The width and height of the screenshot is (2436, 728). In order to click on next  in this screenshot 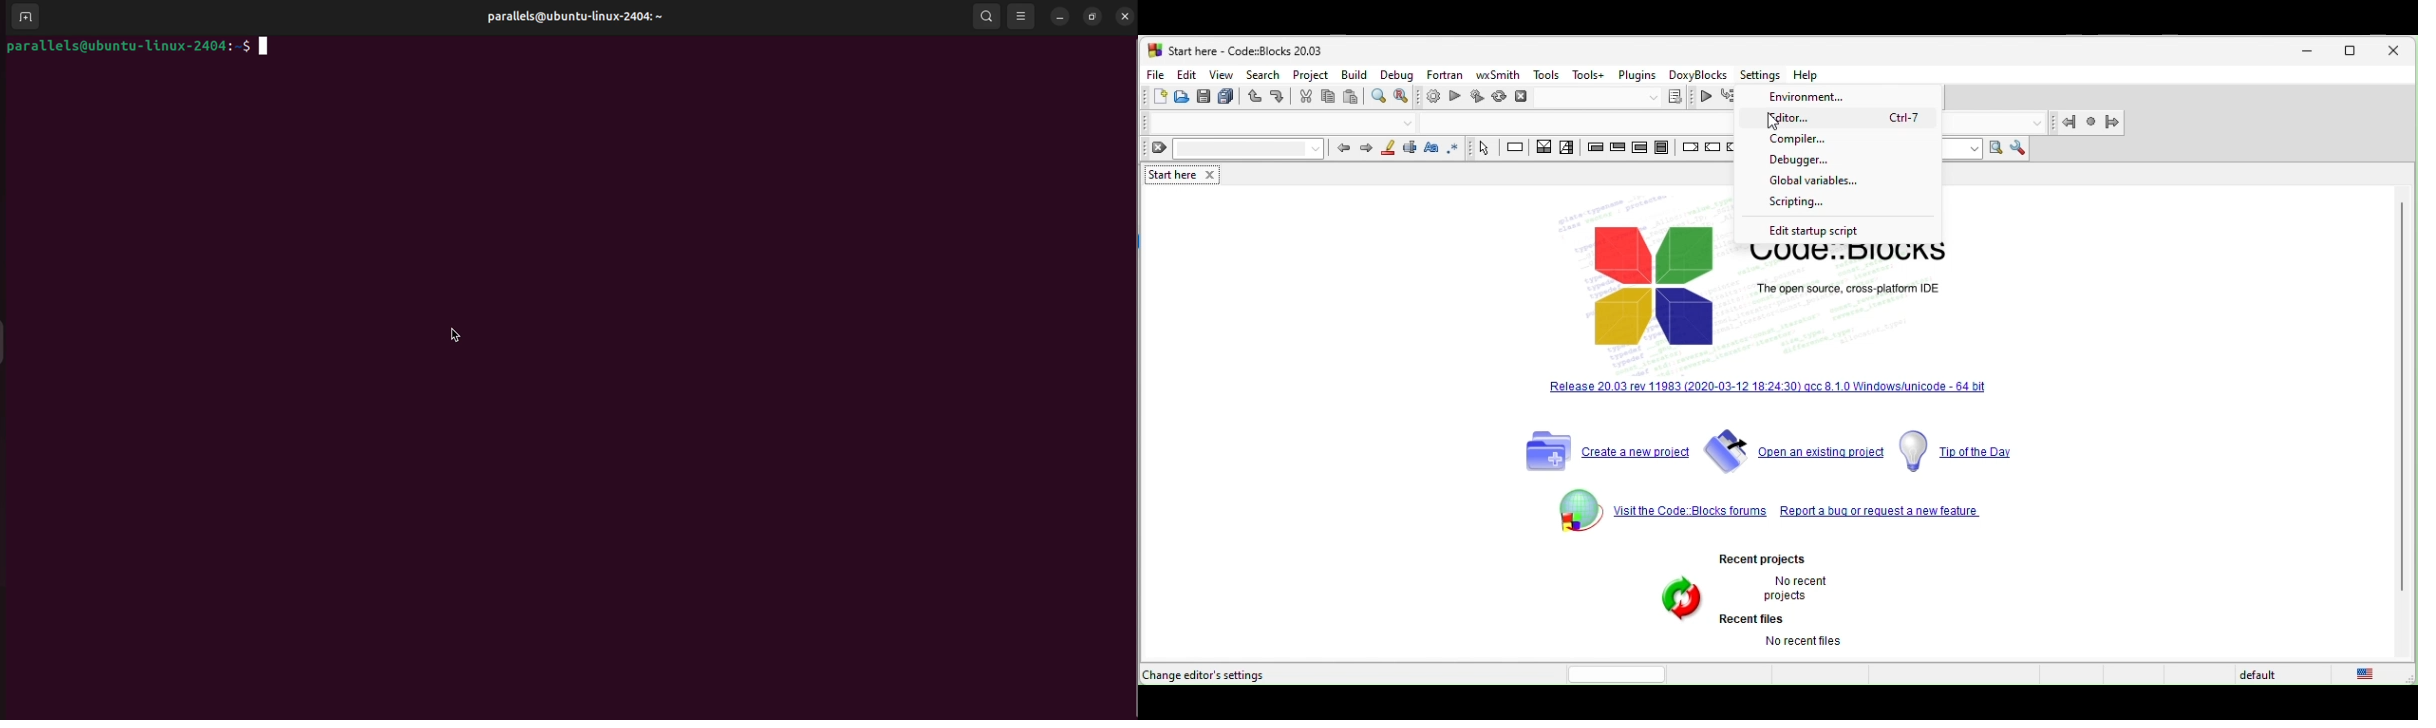, I will do `click(1366, 149)`.